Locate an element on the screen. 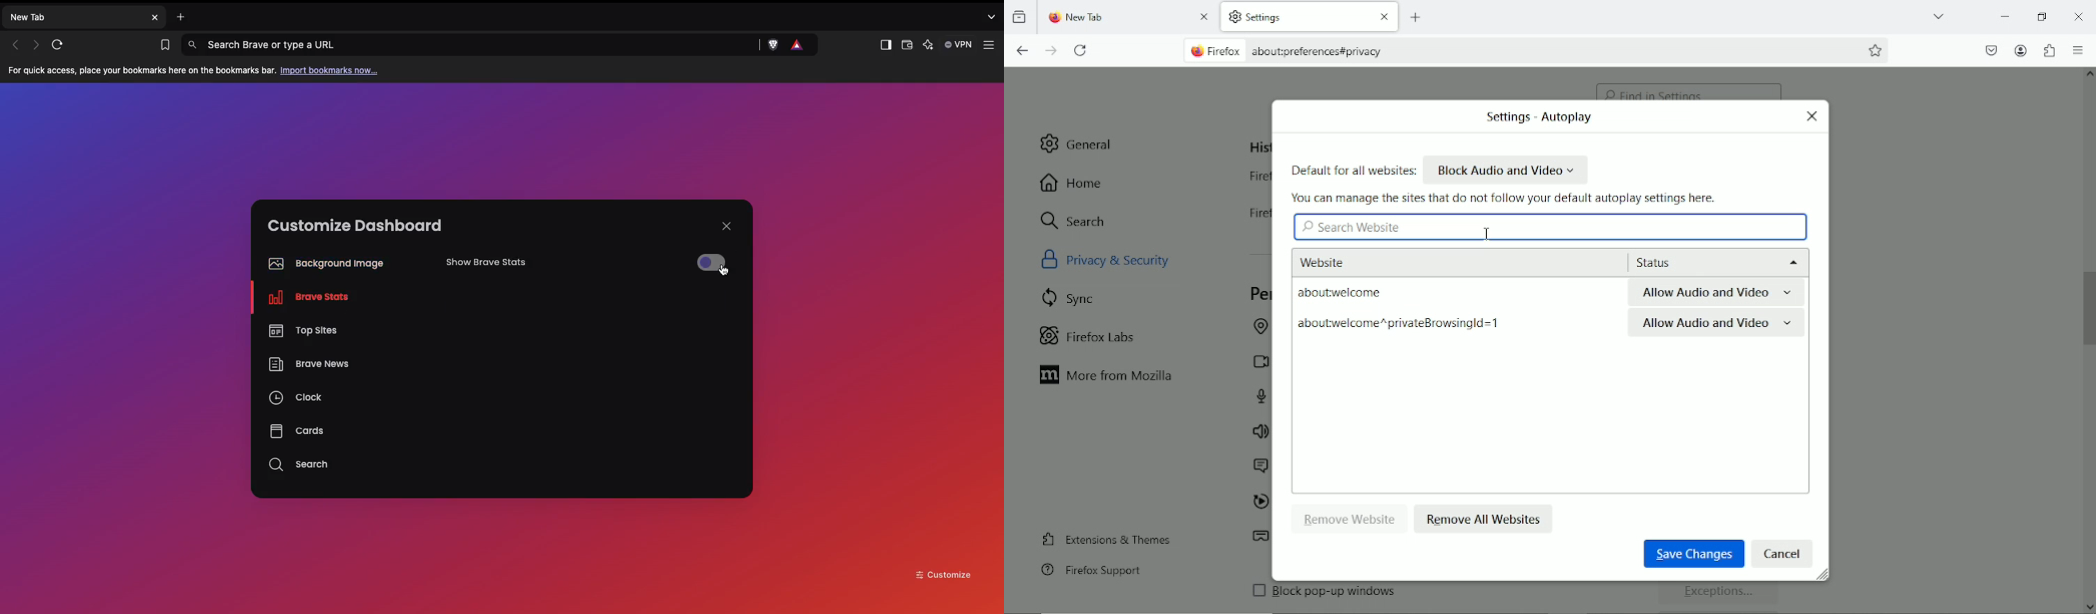 The width and height of the screenshot is (2100, 616). firefox logo is located at coordinates (1195, 52).